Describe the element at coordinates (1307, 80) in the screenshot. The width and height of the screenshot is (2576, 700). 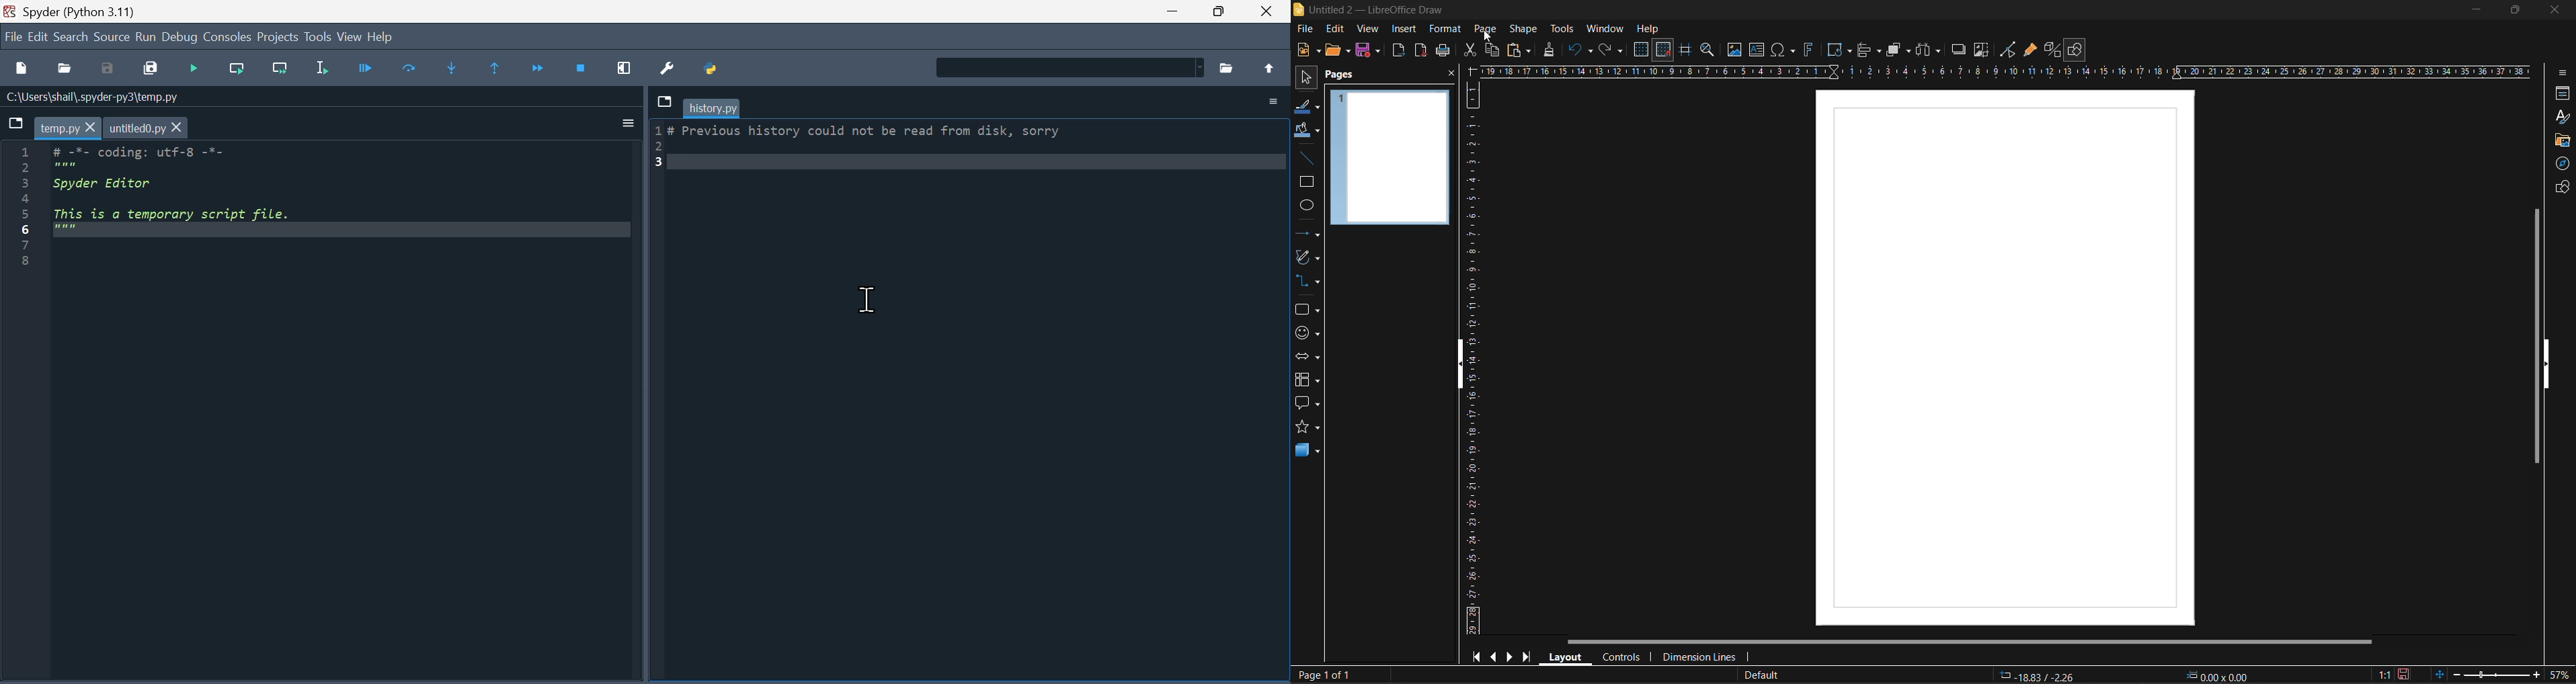
I see `select` at that location.